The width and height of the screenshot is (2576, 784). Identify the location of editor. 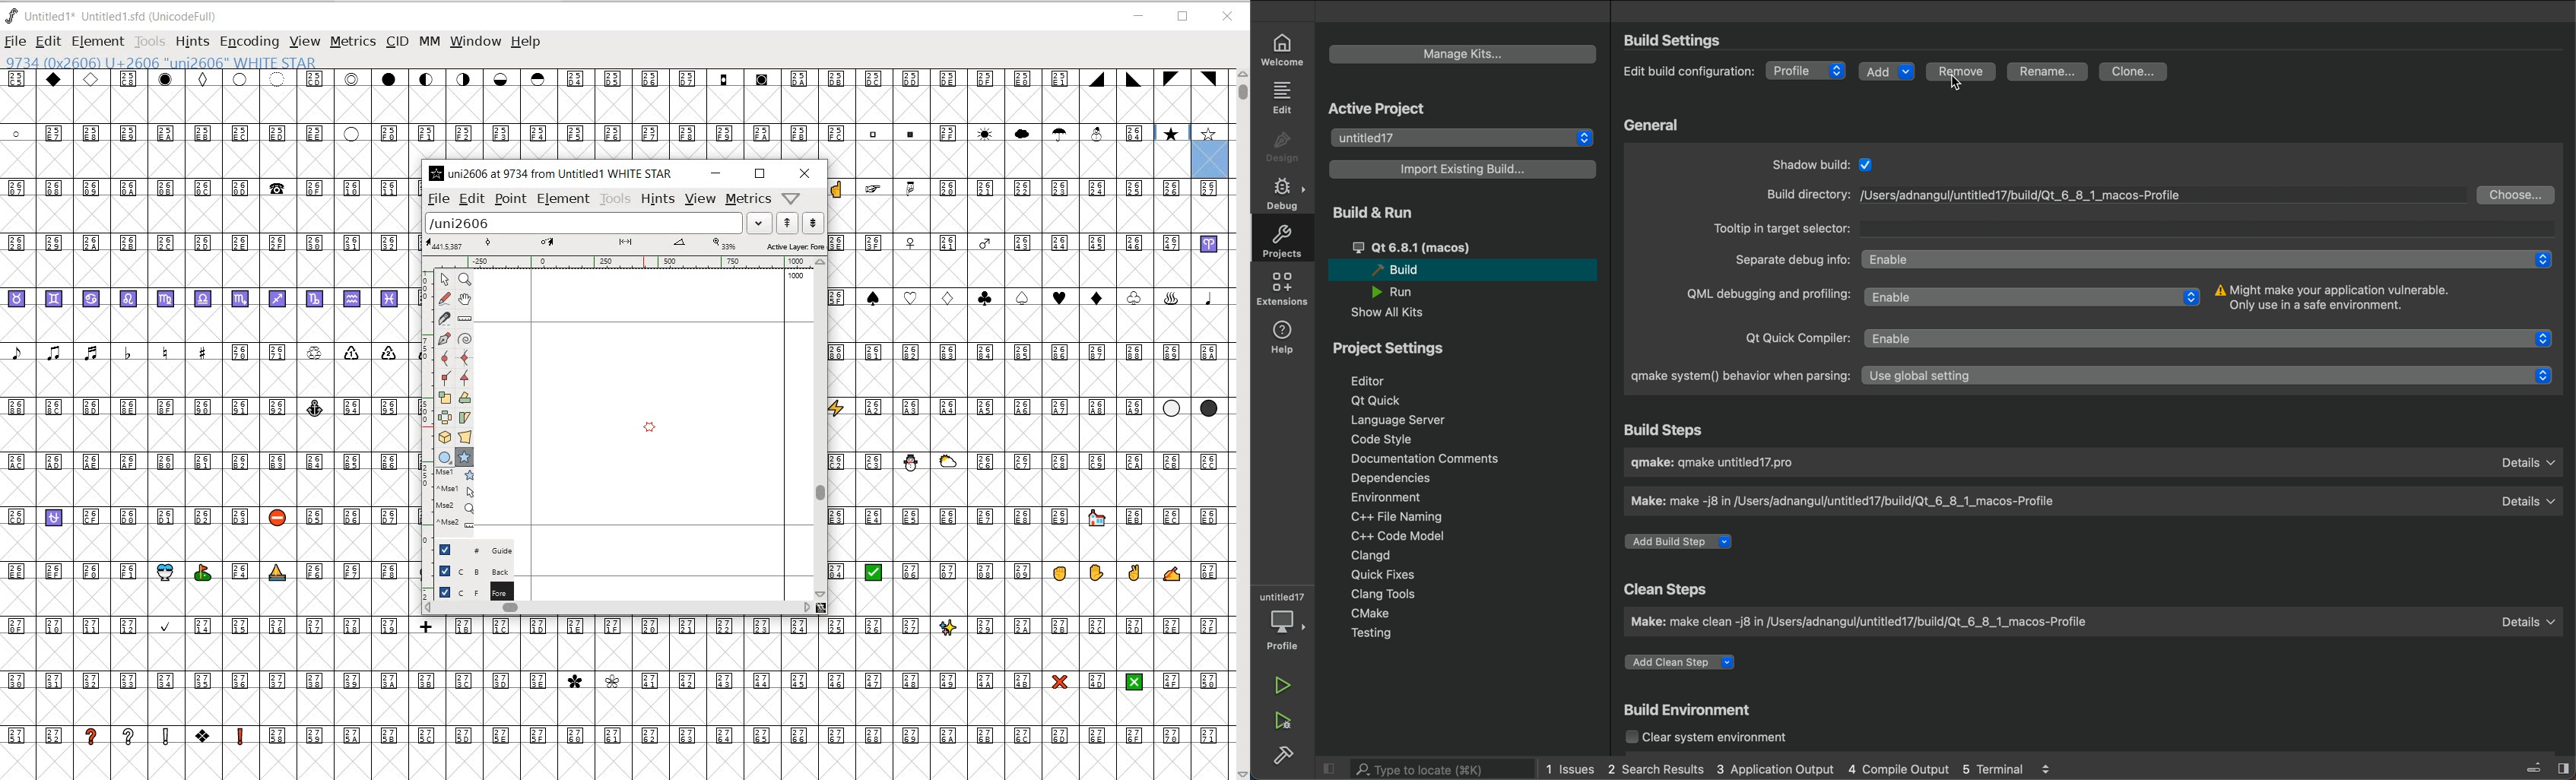
(1382, 382).